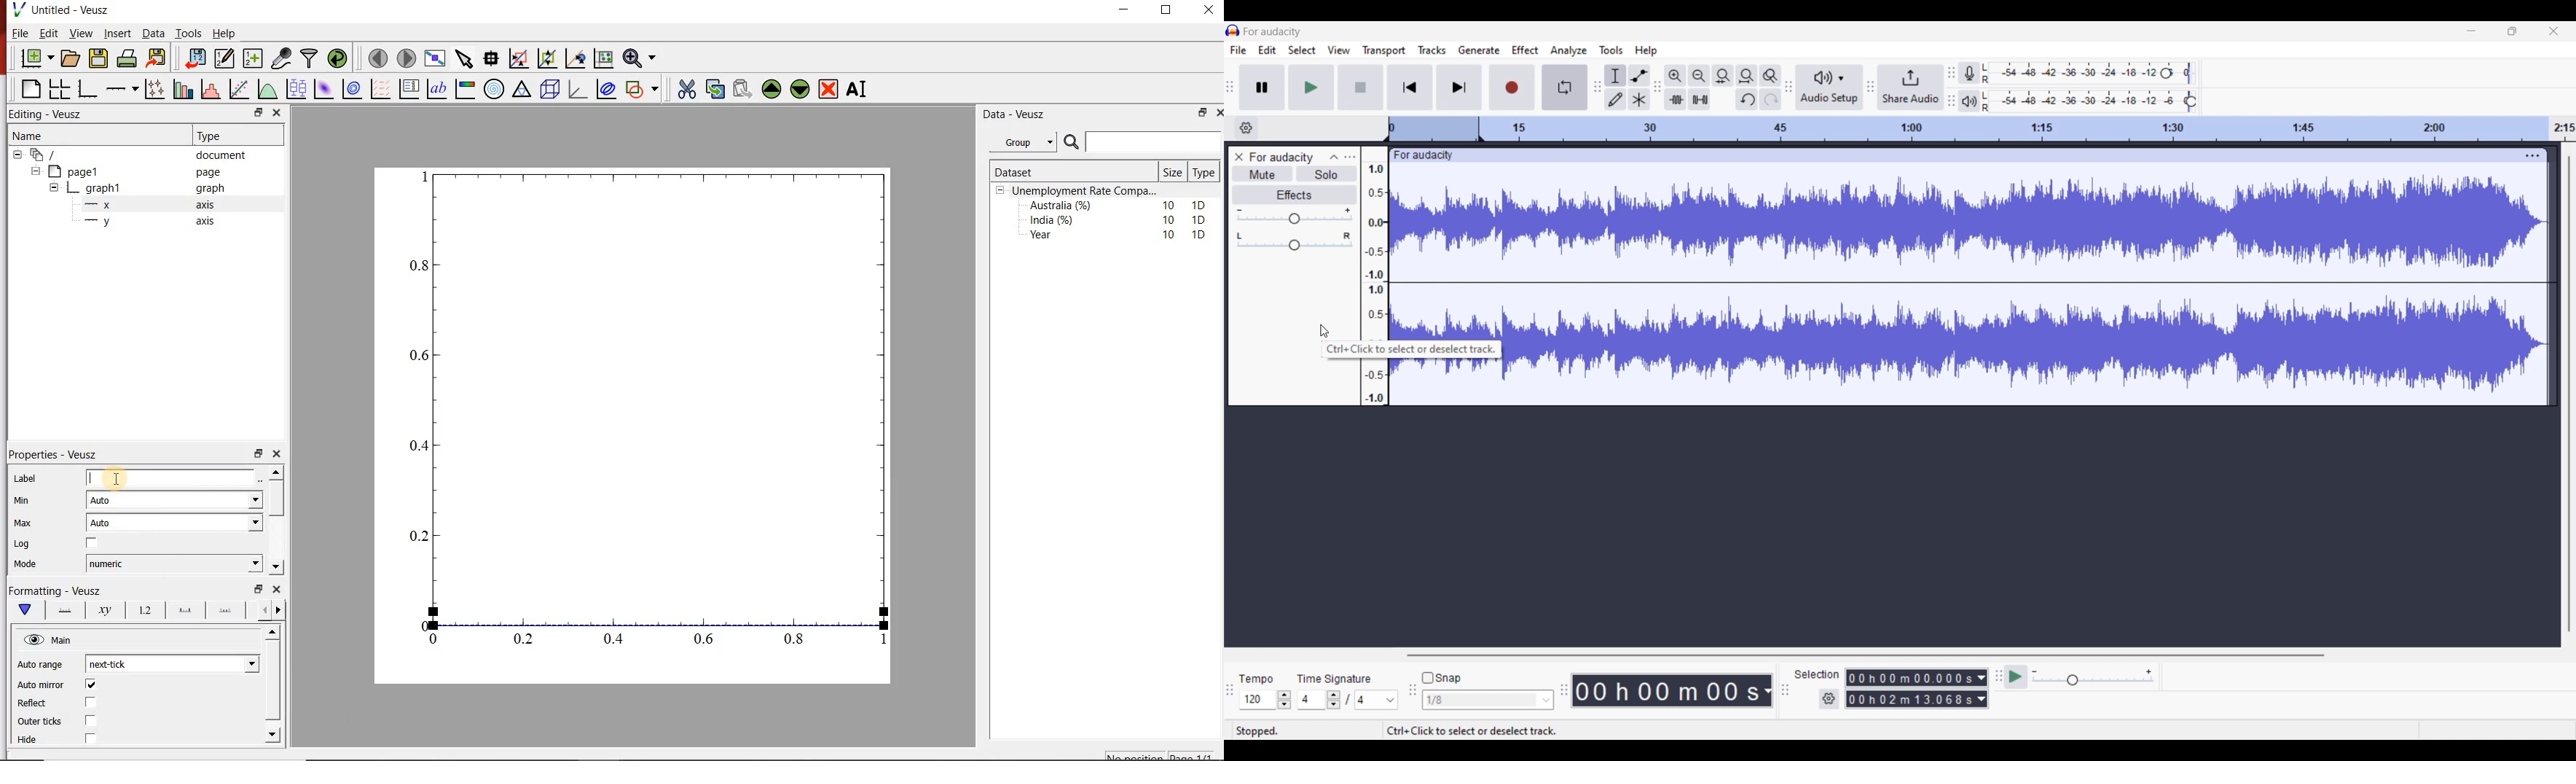  Describe the element at coordinates (1238, 51) in the screenshot. I see `File menu` at that location.